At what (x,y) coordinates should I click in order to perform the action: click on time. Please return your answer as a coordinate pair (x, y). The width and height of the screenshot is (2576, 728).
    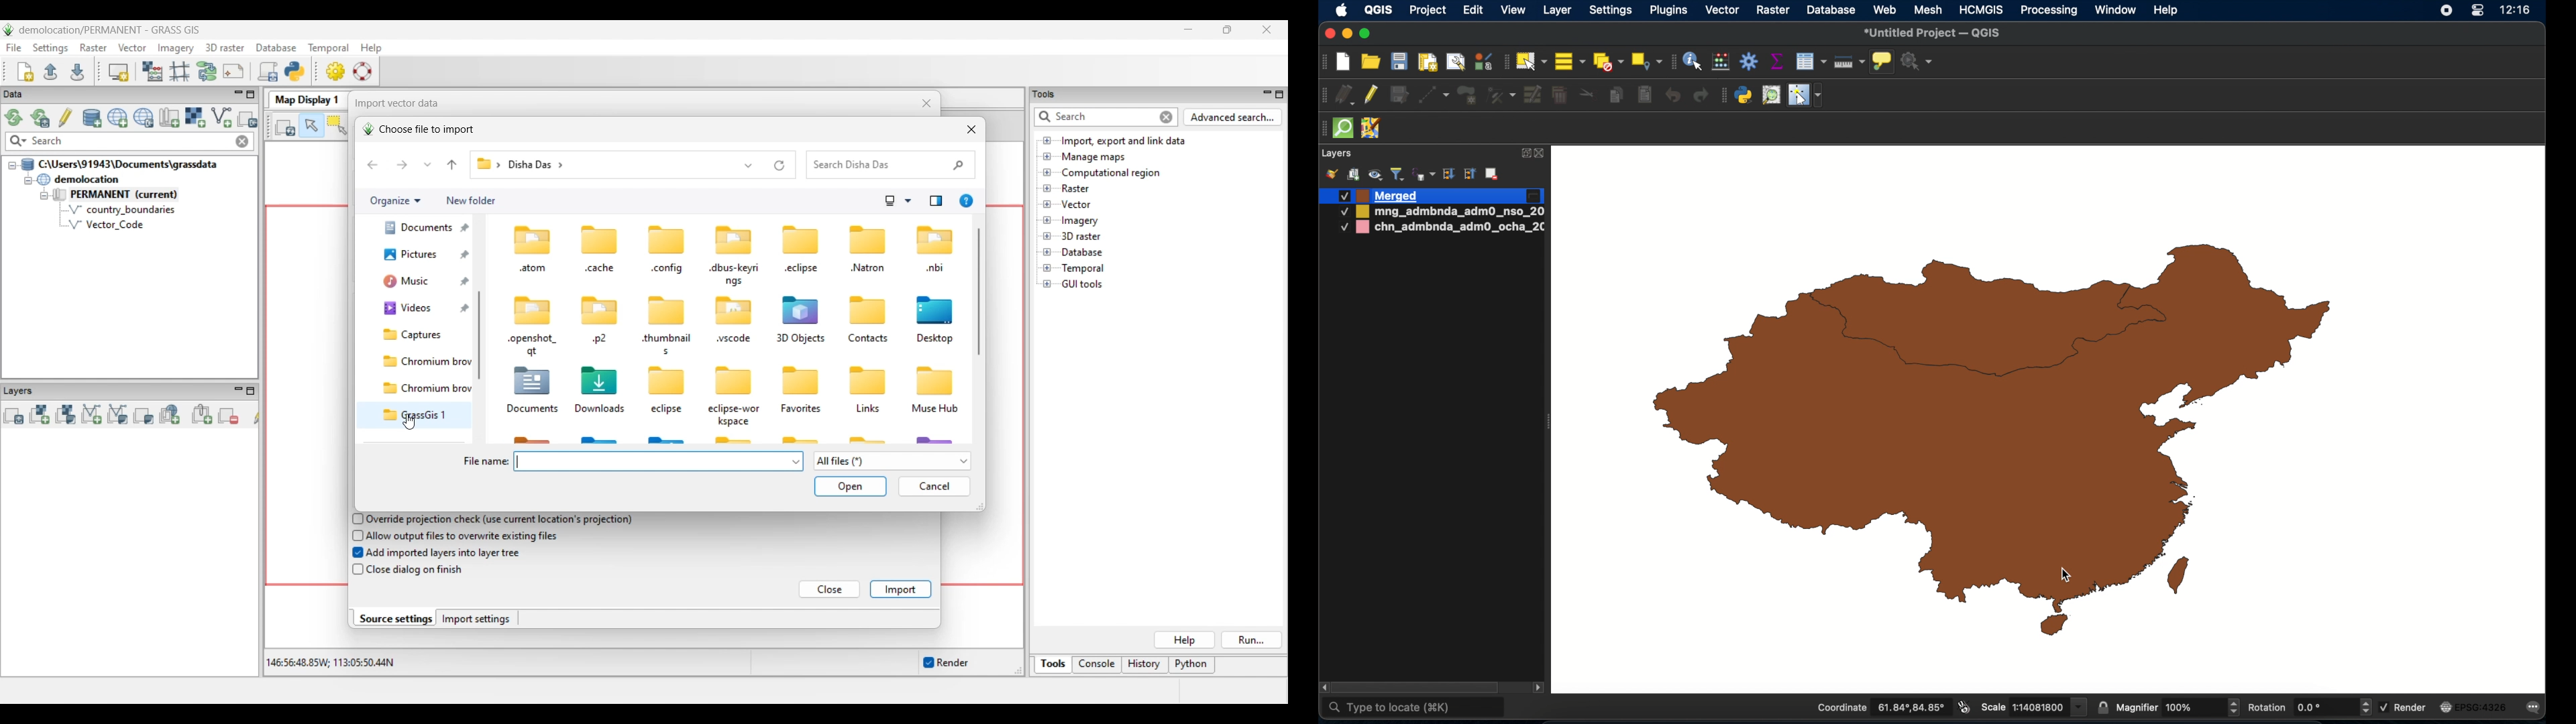
    Looking at the image, I should click on (2516, 11).